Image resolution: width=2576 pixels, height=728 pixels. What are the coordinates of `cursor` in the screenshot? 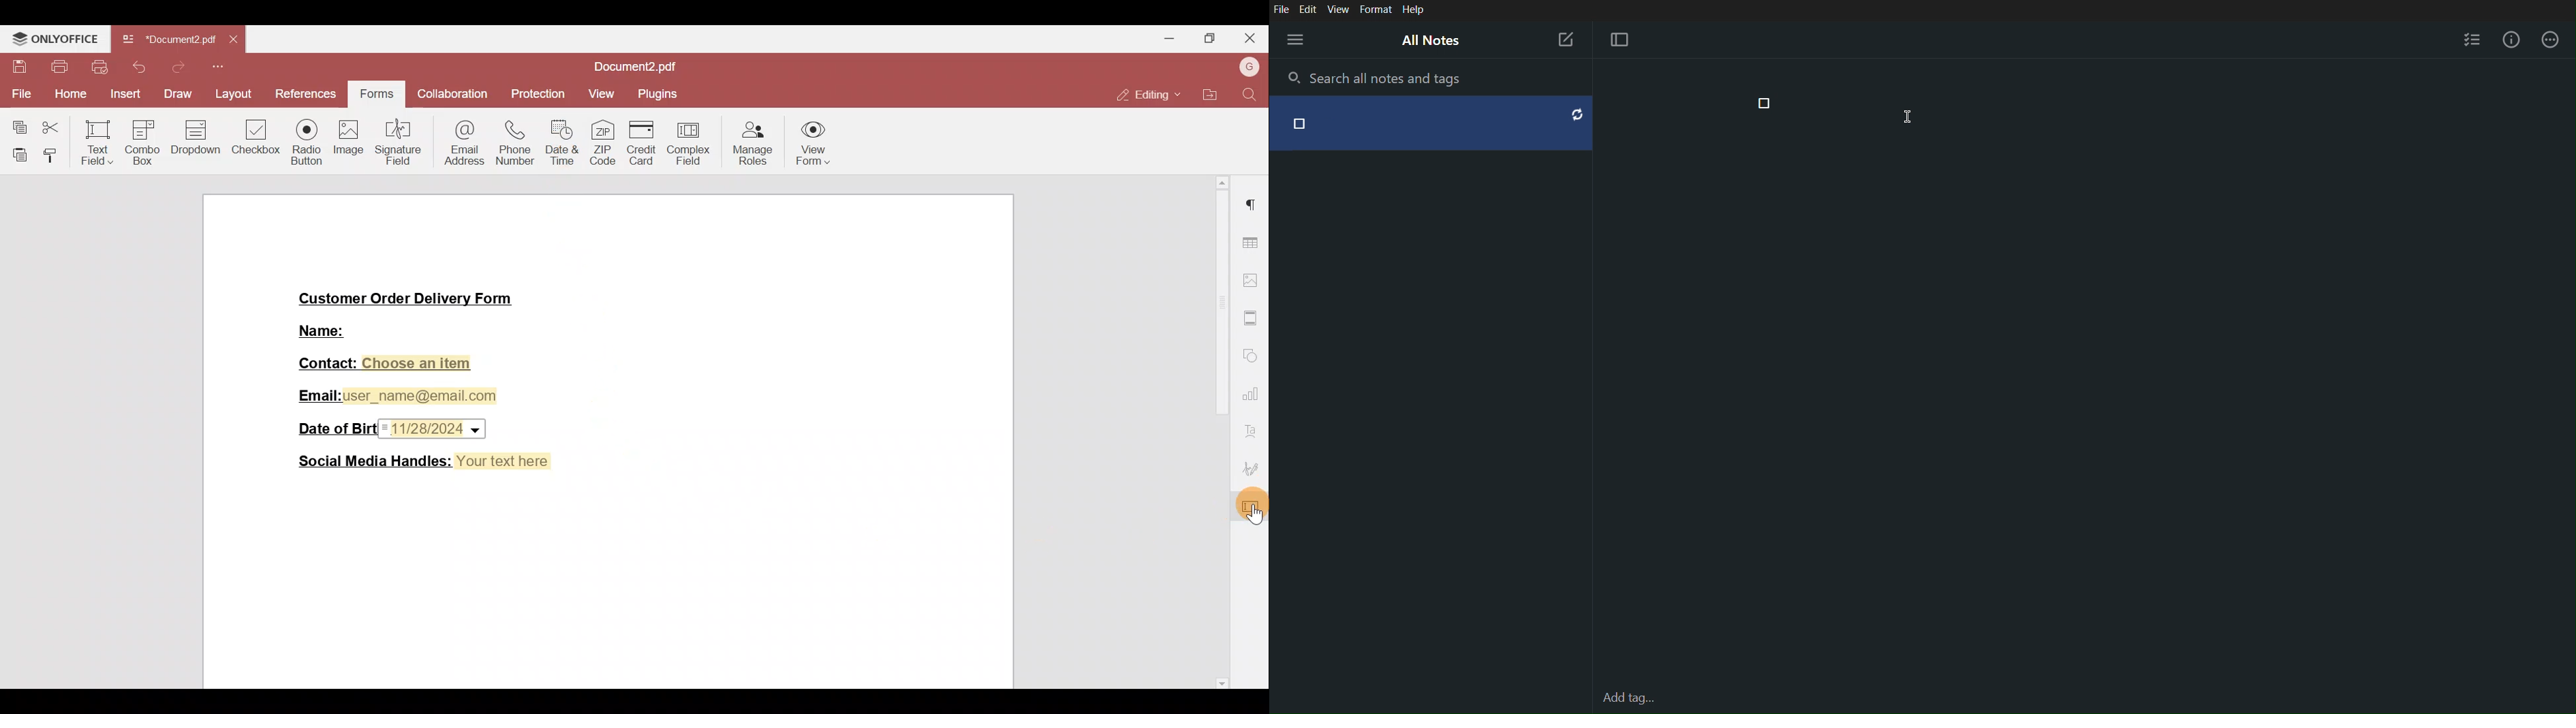 It's located at (1255, 515).